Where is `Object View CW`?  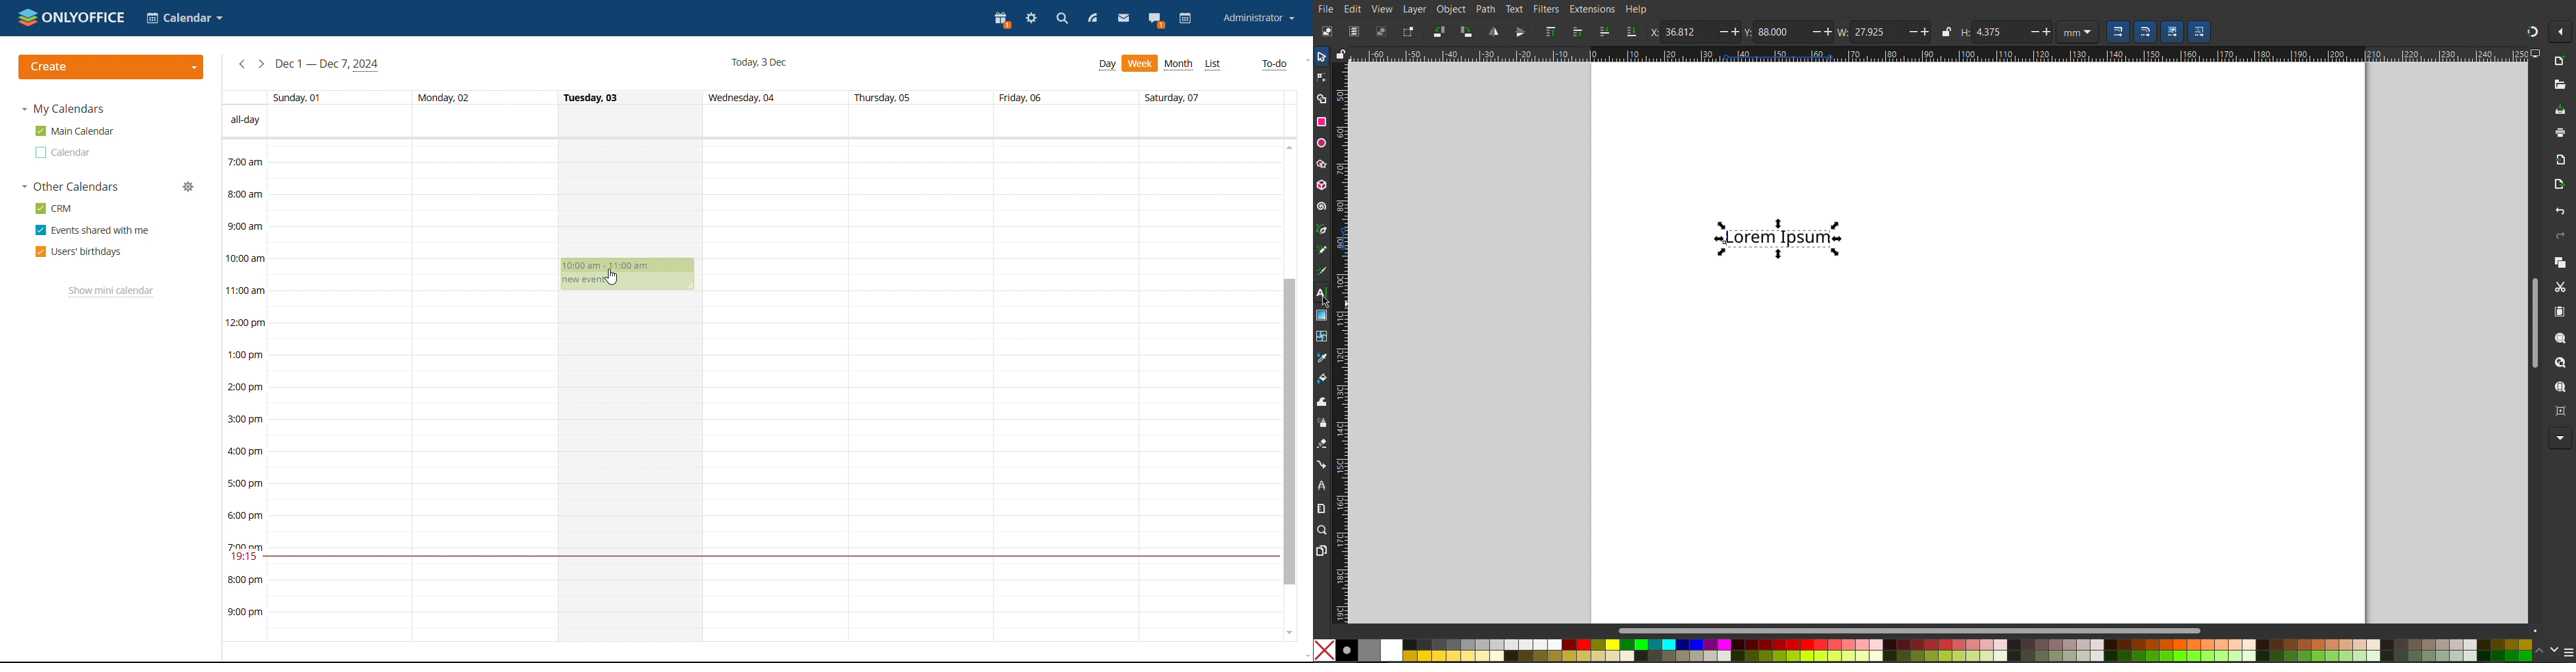
Object View CW is located at coordinates (1466, 32).